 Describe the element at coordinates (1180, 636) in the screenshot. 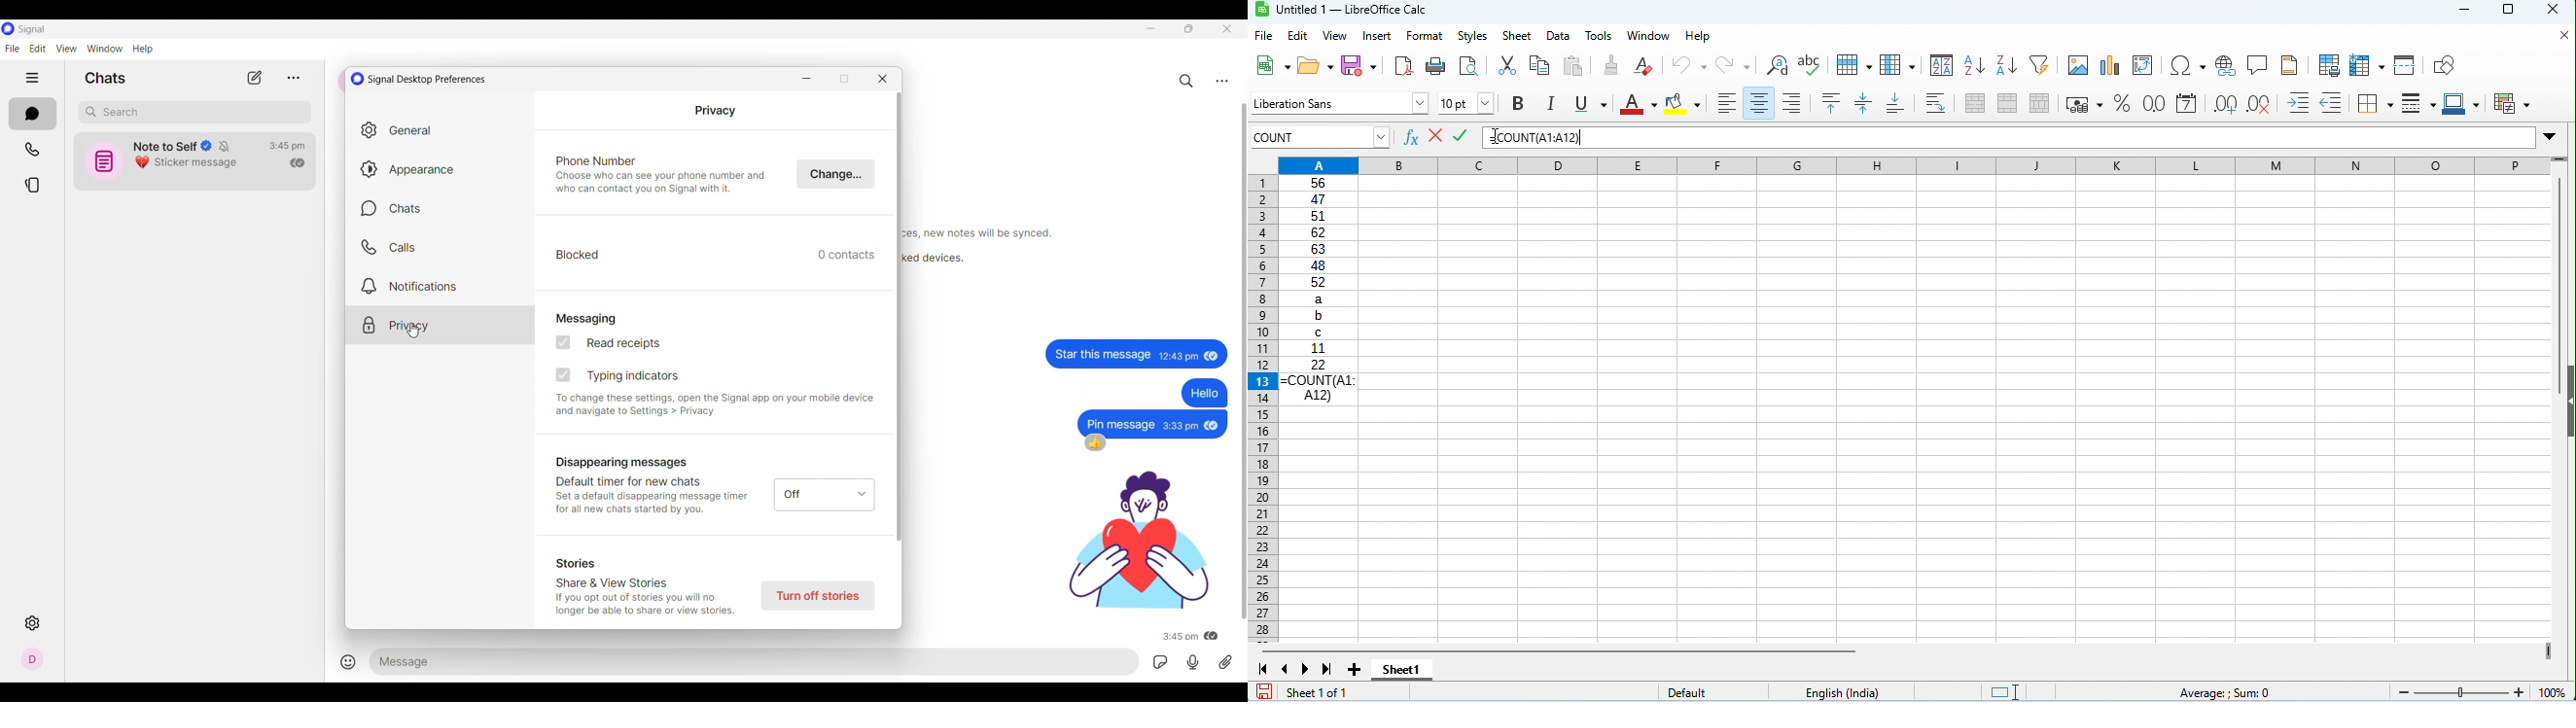

I see `Time of  message` at that location.